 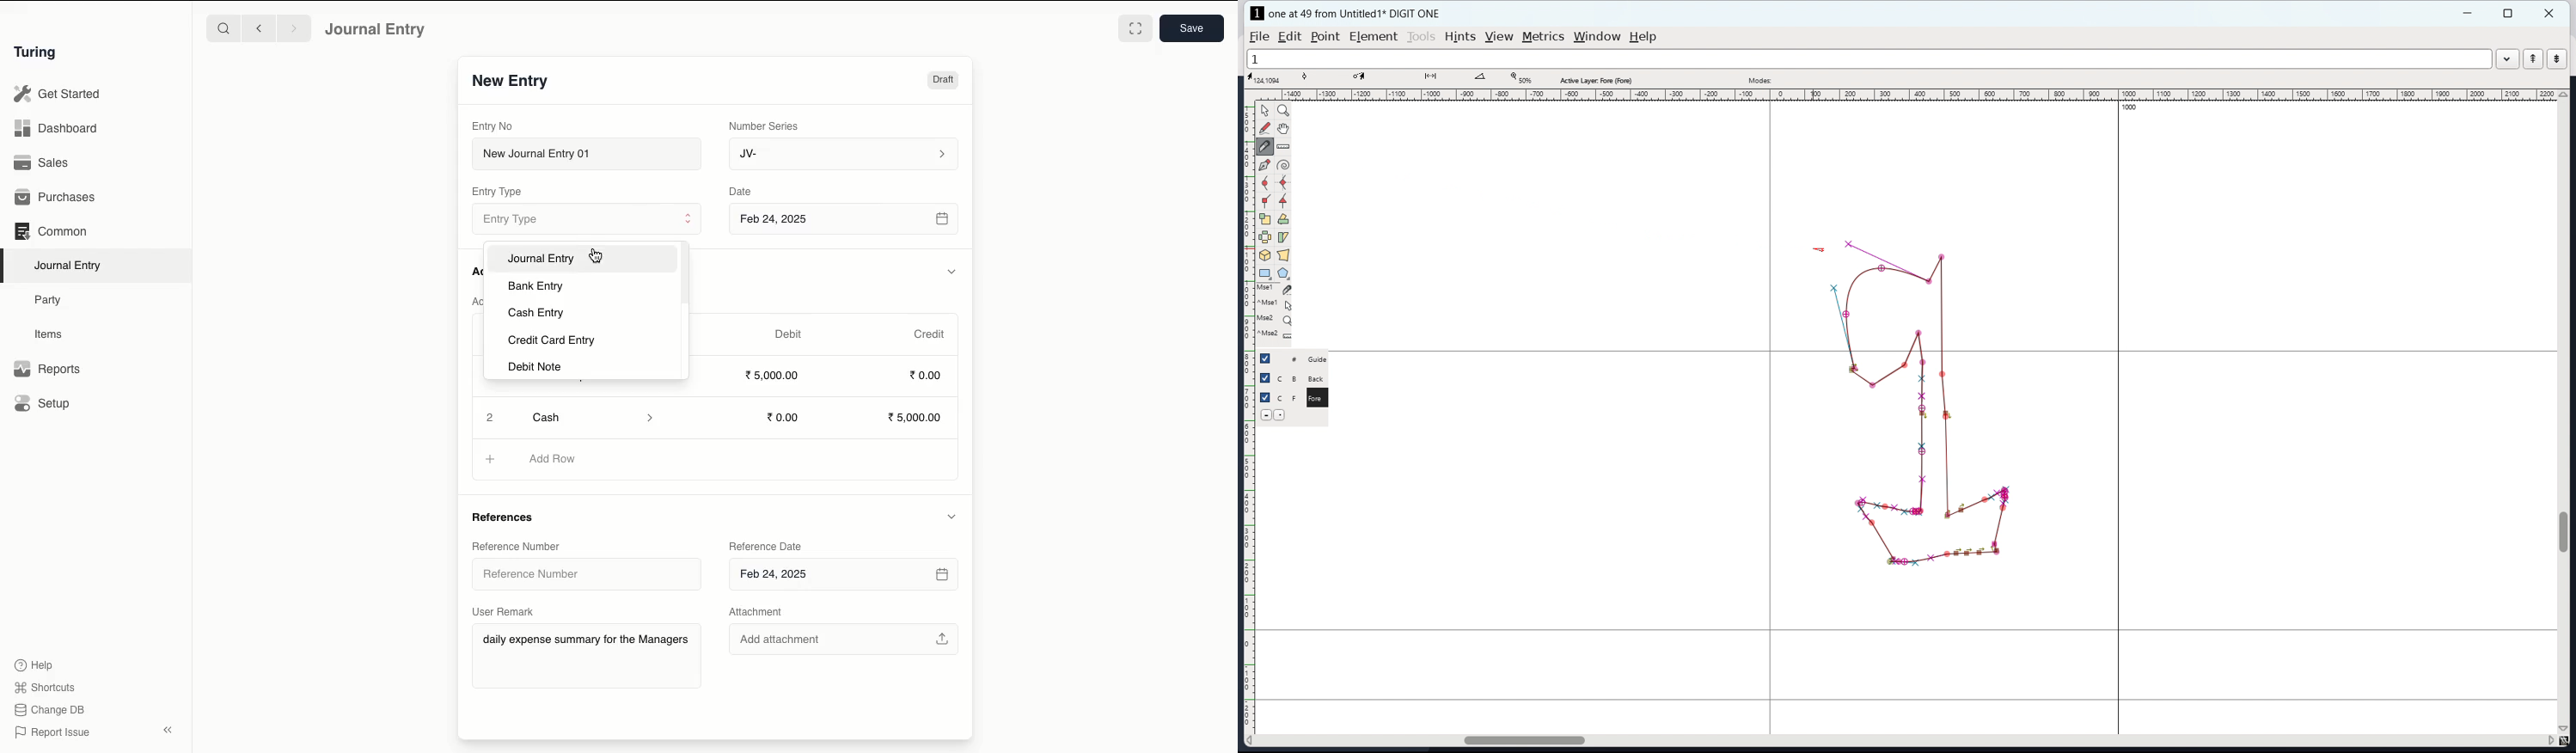 What do you see at coordinates (535, 313) in the screenshot?
I see `Cash Entry` at bounding box center [535, 313].